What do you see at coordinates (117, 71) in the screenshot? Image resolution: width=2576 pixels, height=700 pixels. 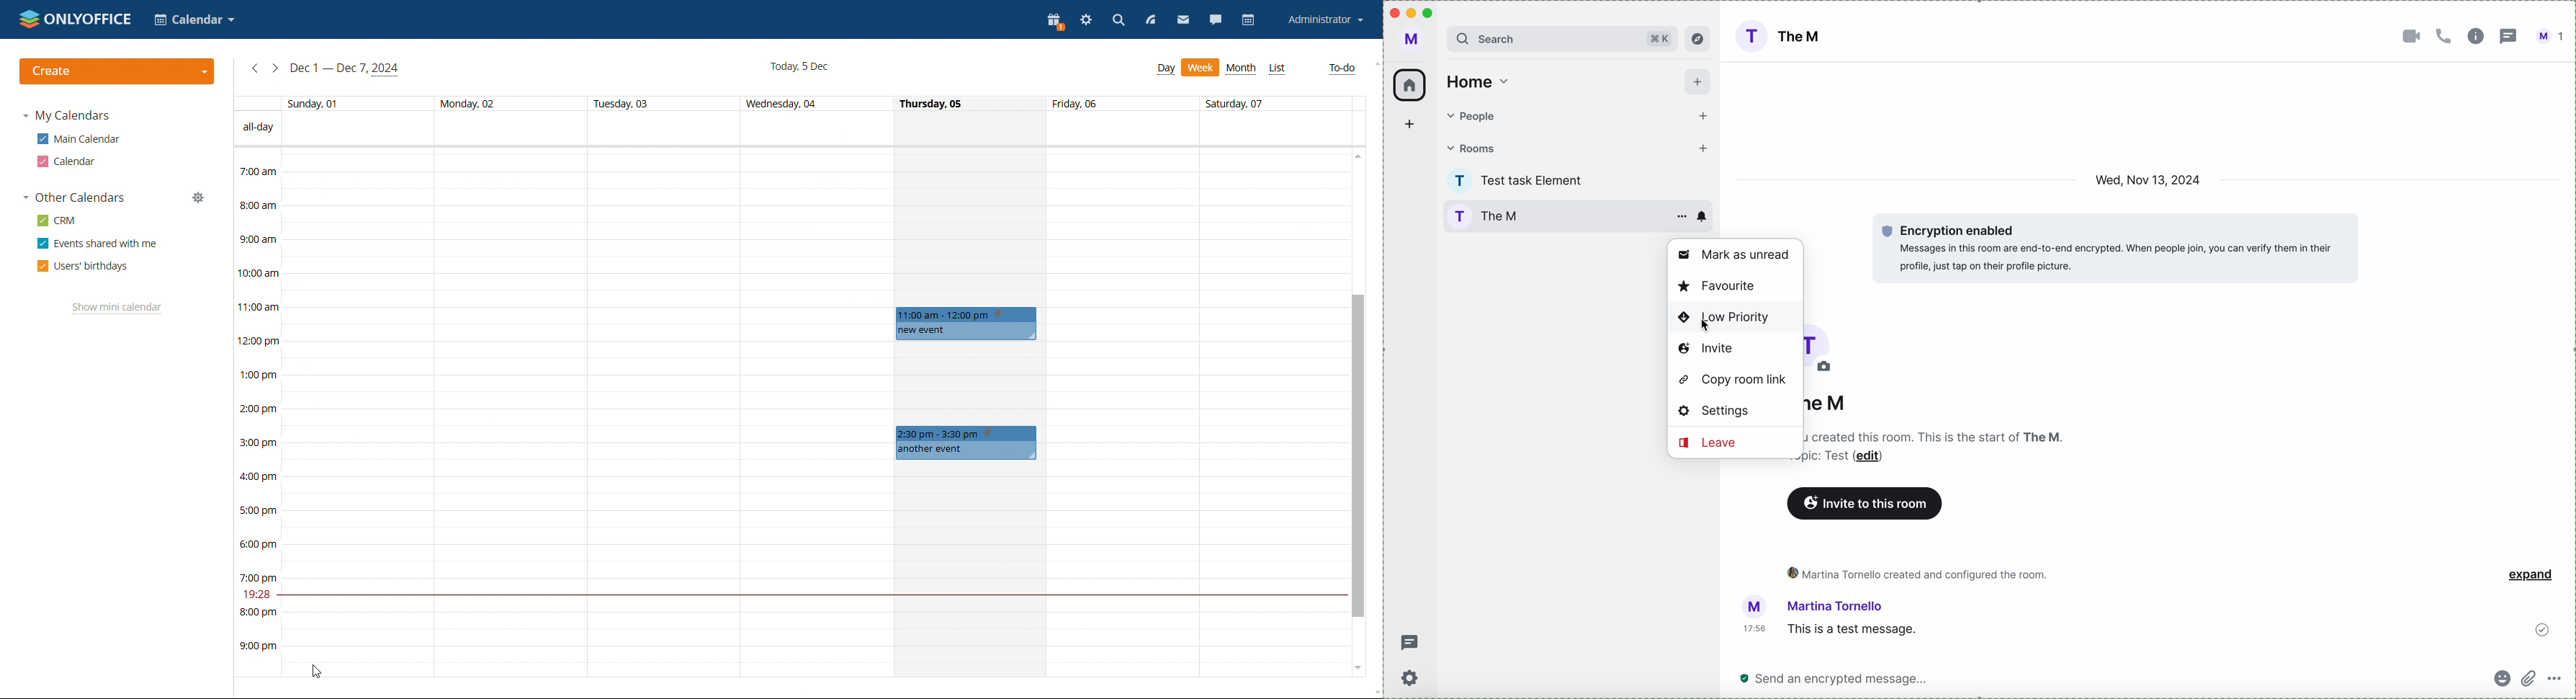 I see `create` at bounding box center [117, 71].